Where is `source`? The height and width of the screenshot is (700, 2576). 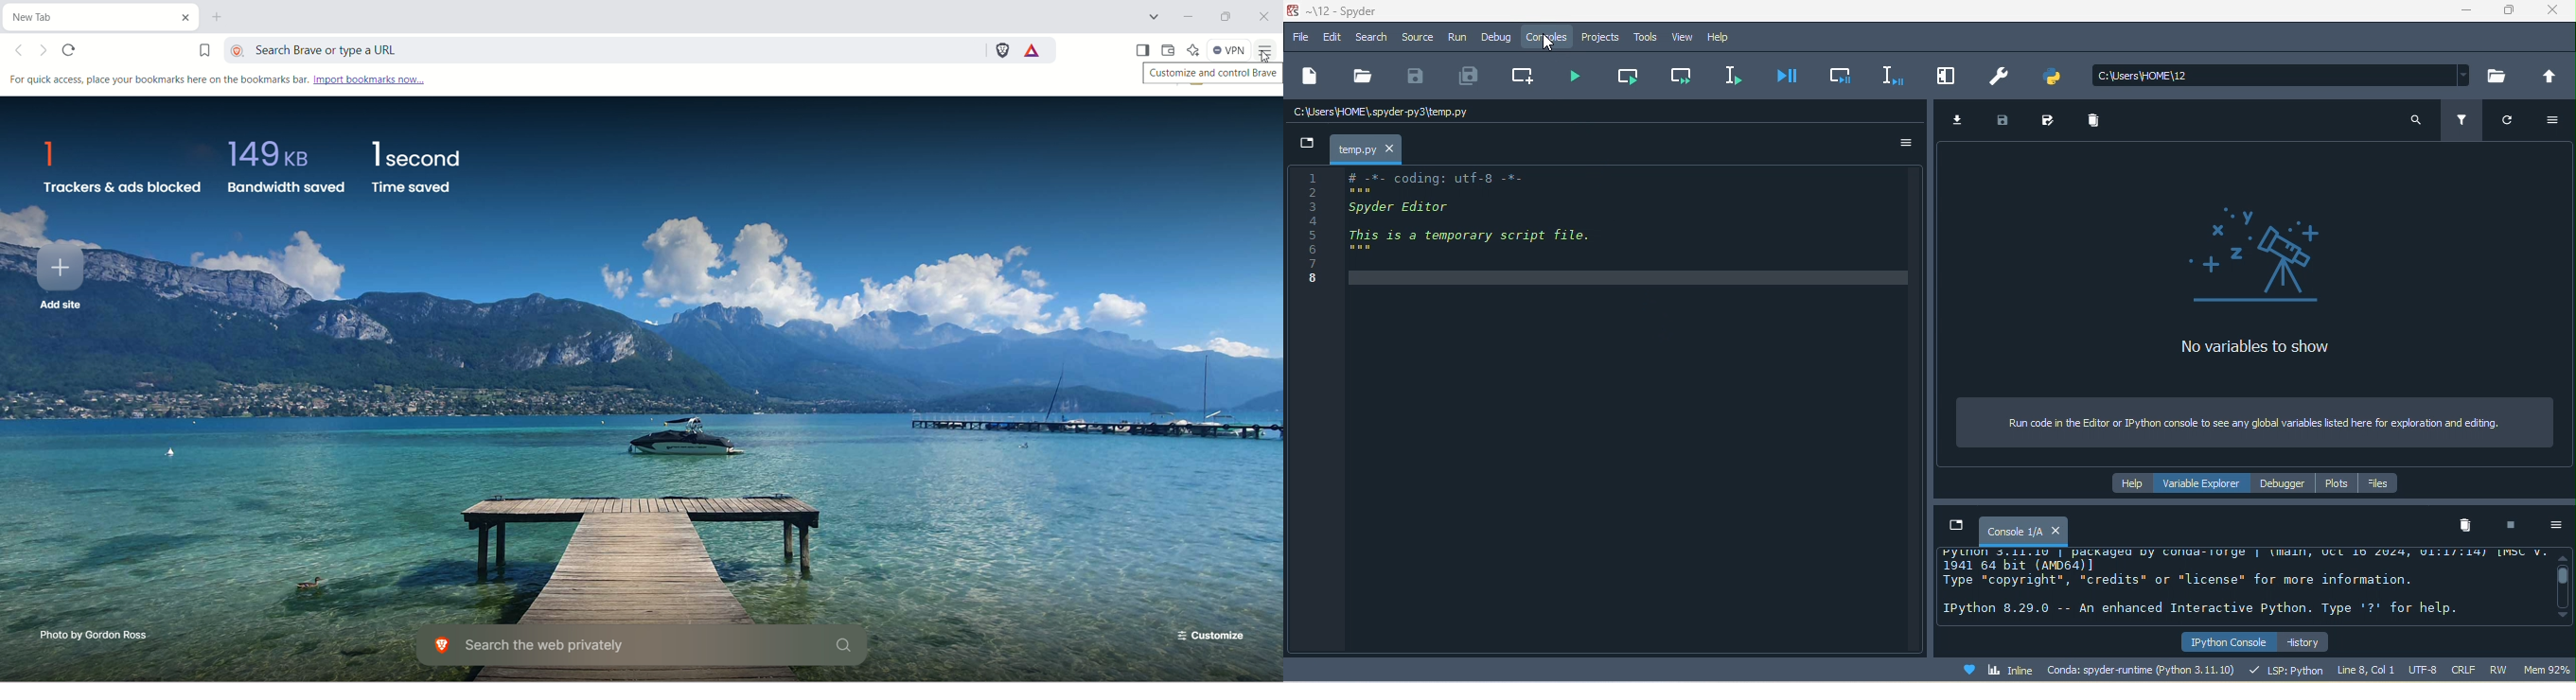
source is located at coordinates (1418, 37).